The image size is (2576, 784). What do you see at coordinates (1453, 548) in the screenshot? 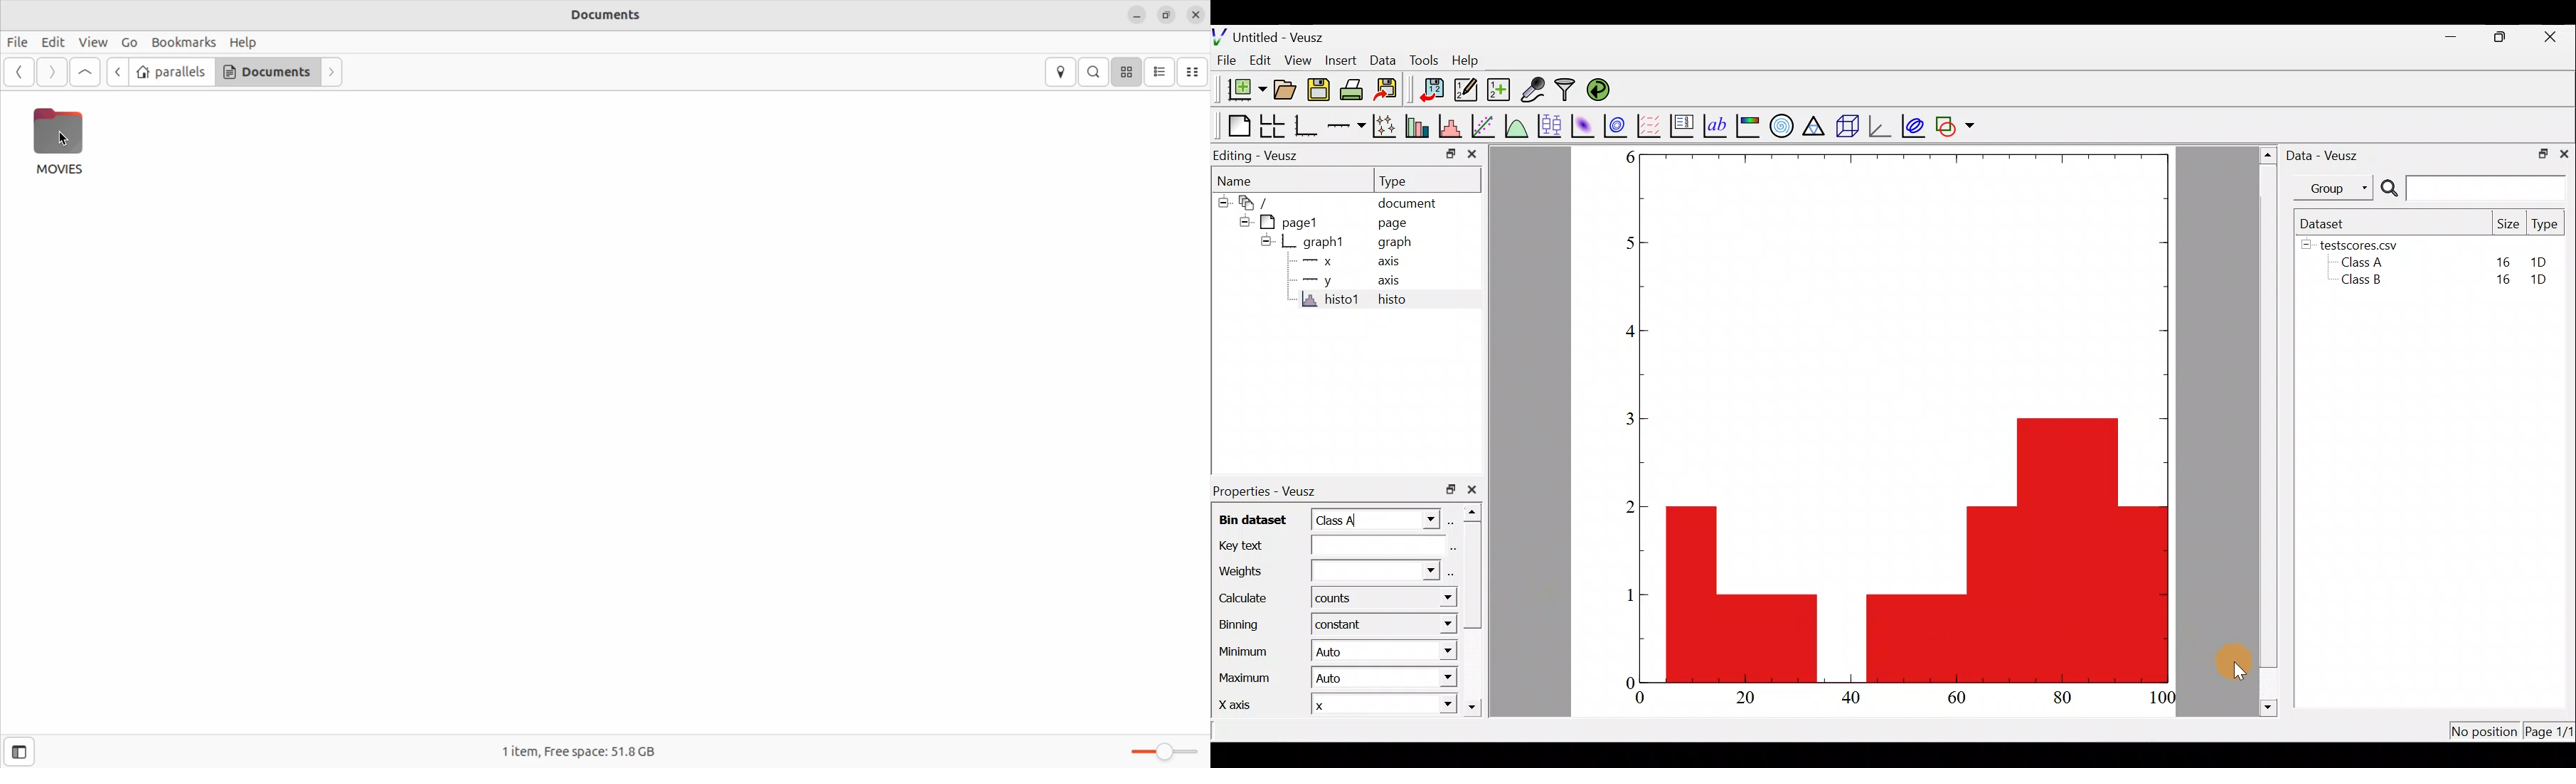
I see `edit text` at bounding box center [1453, 548].